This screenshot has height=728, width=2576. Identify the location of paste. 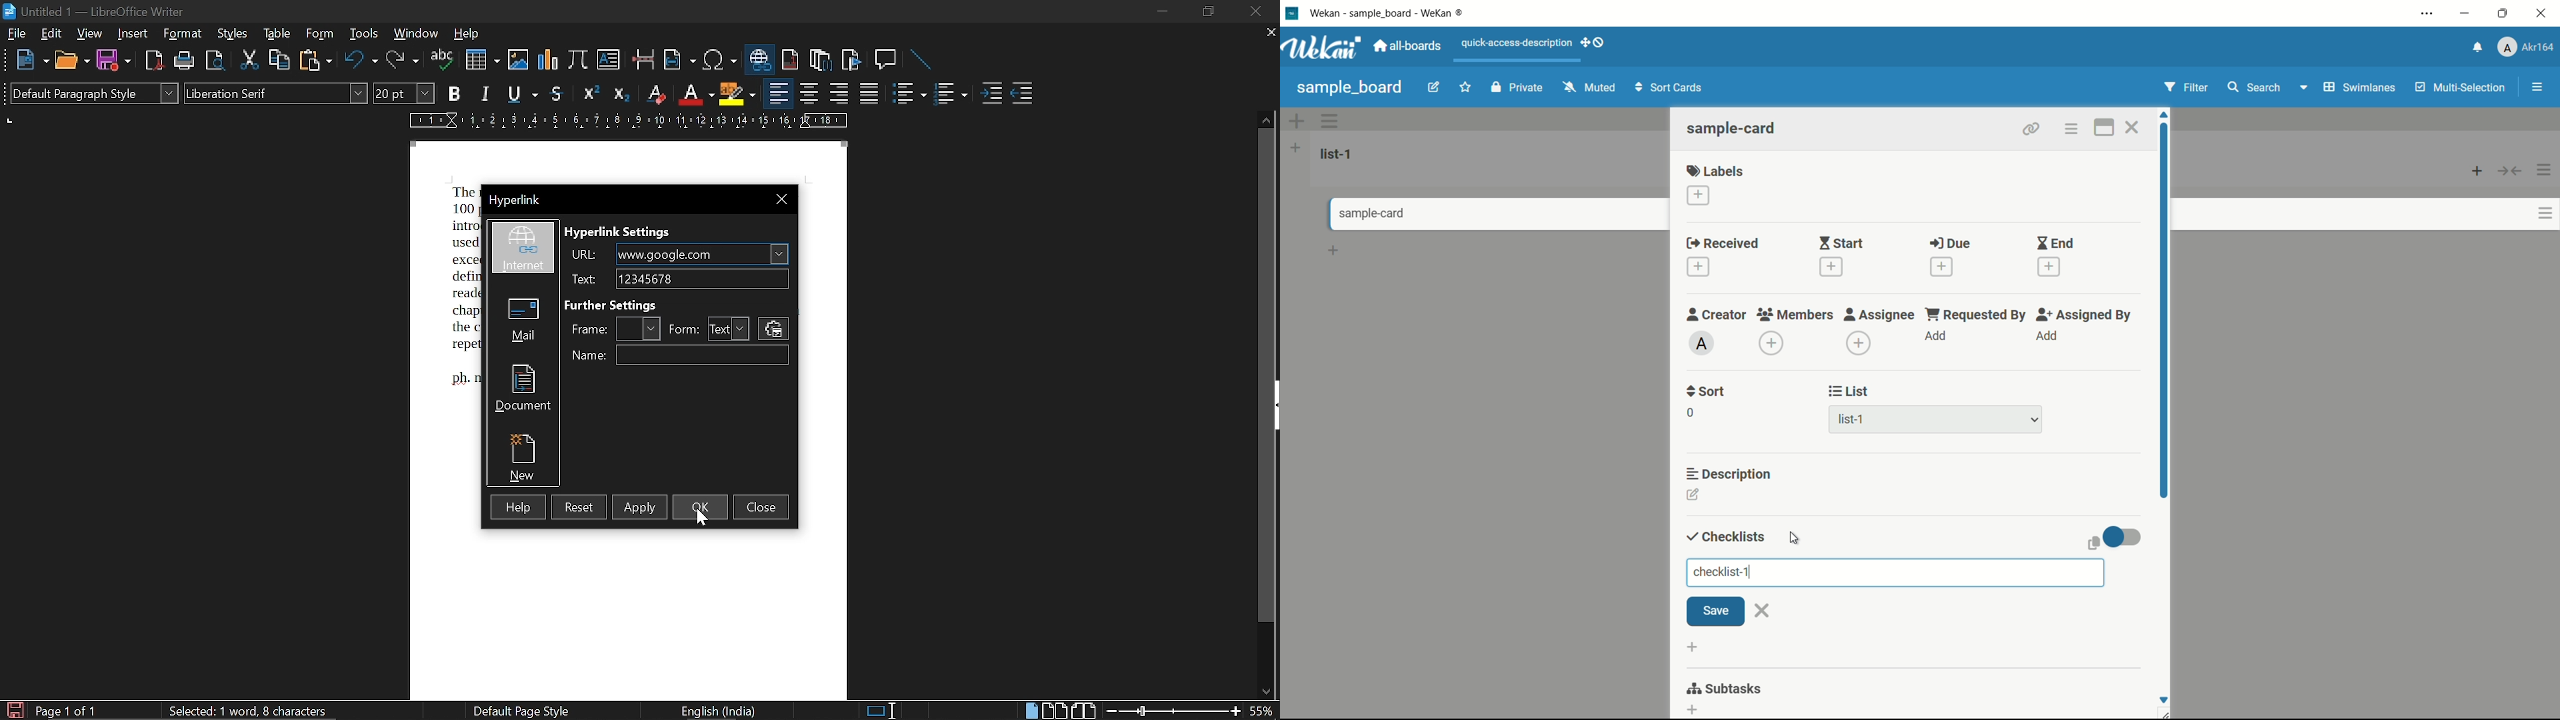
(316, 60).